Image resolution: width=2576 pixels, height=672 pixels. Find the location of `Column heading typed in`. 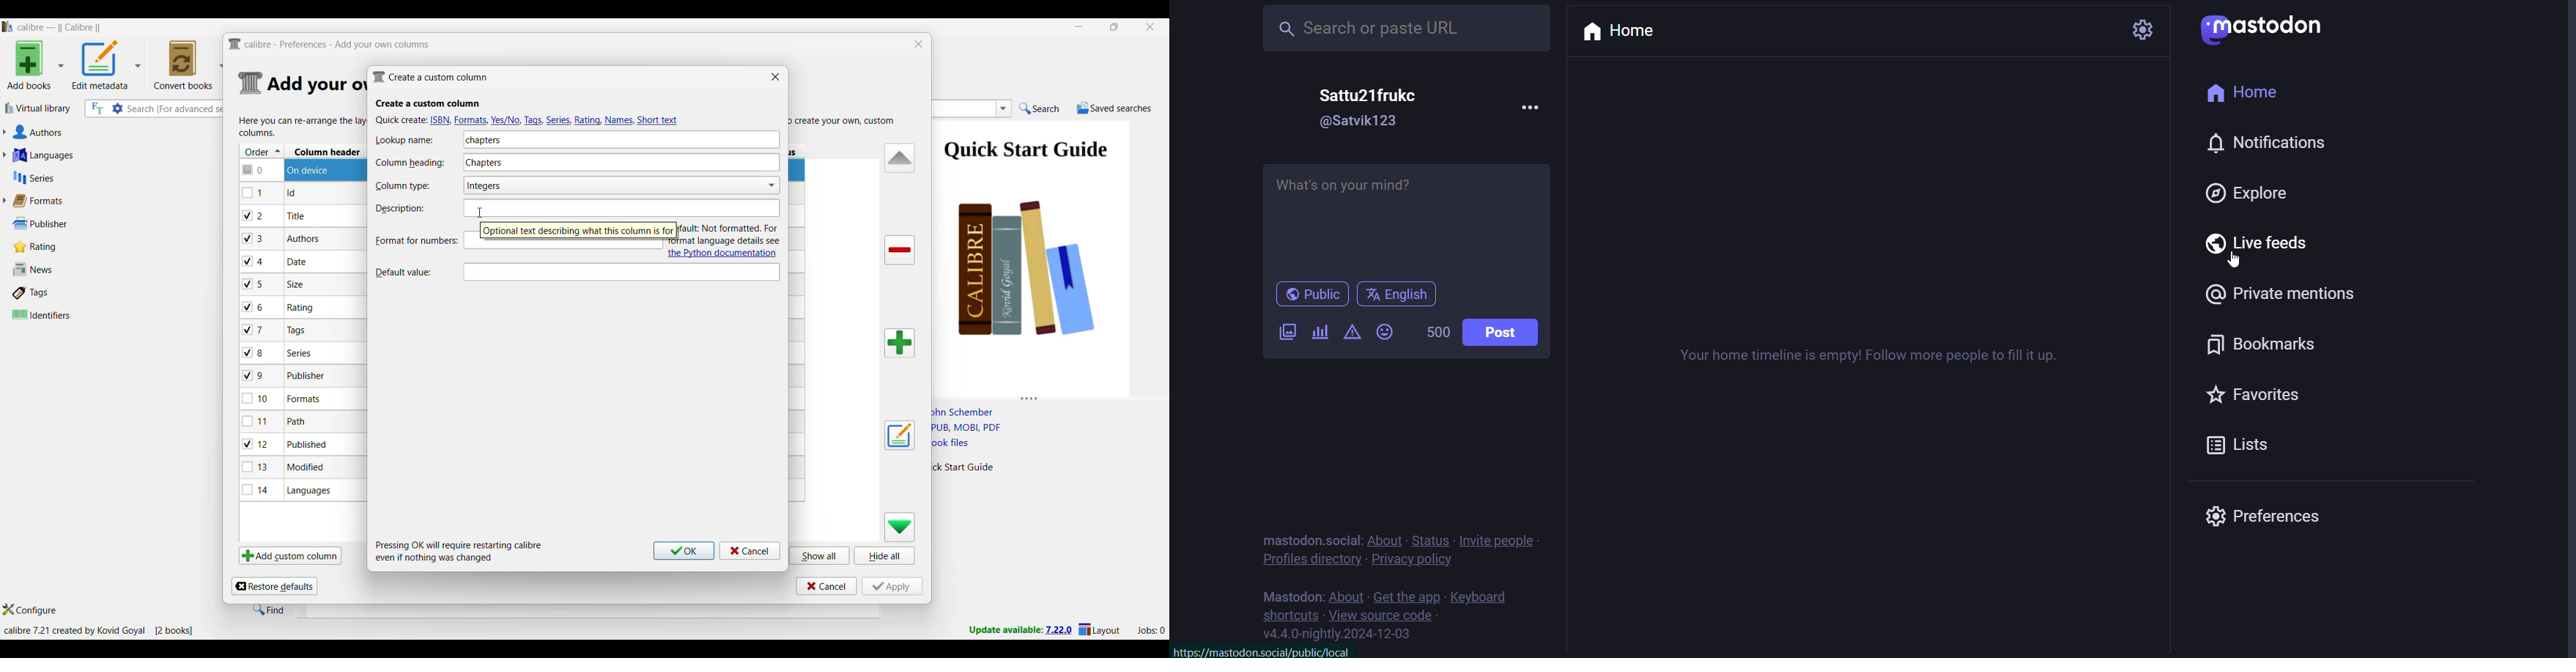

Column heading typed in is located at coordinates (559, 160).